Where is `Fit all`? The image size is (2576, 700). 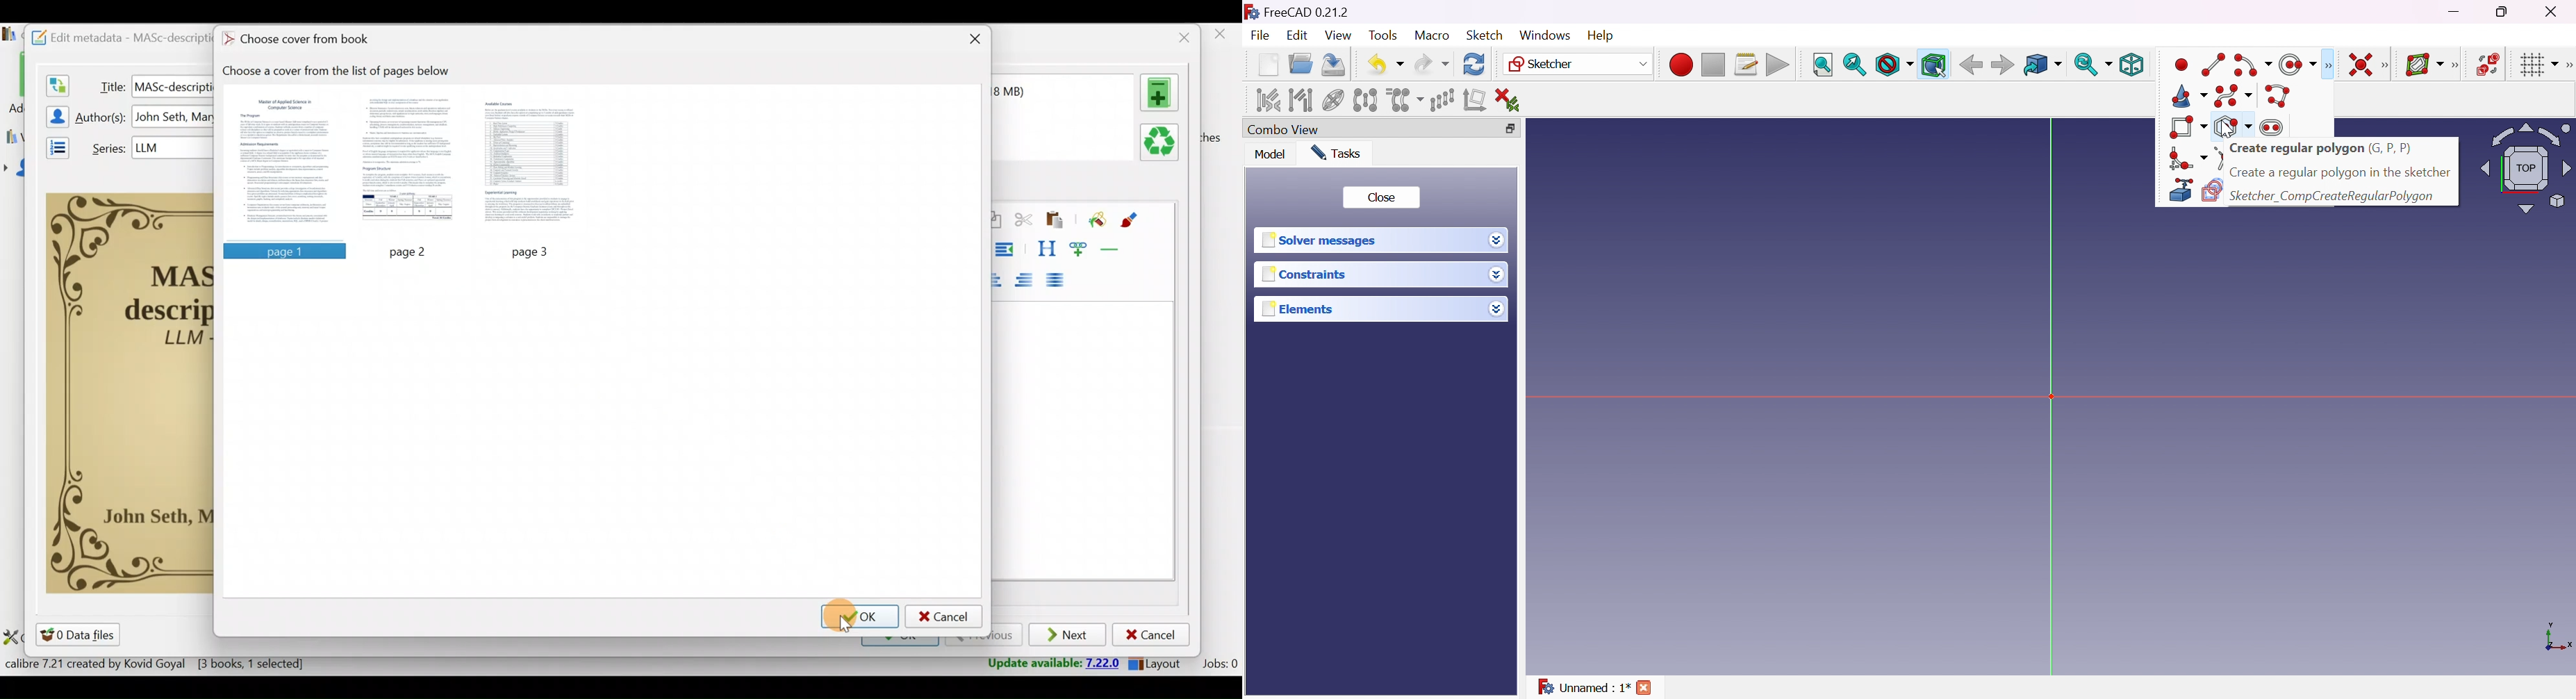
Fit all is located at coordinates (1824, 65).